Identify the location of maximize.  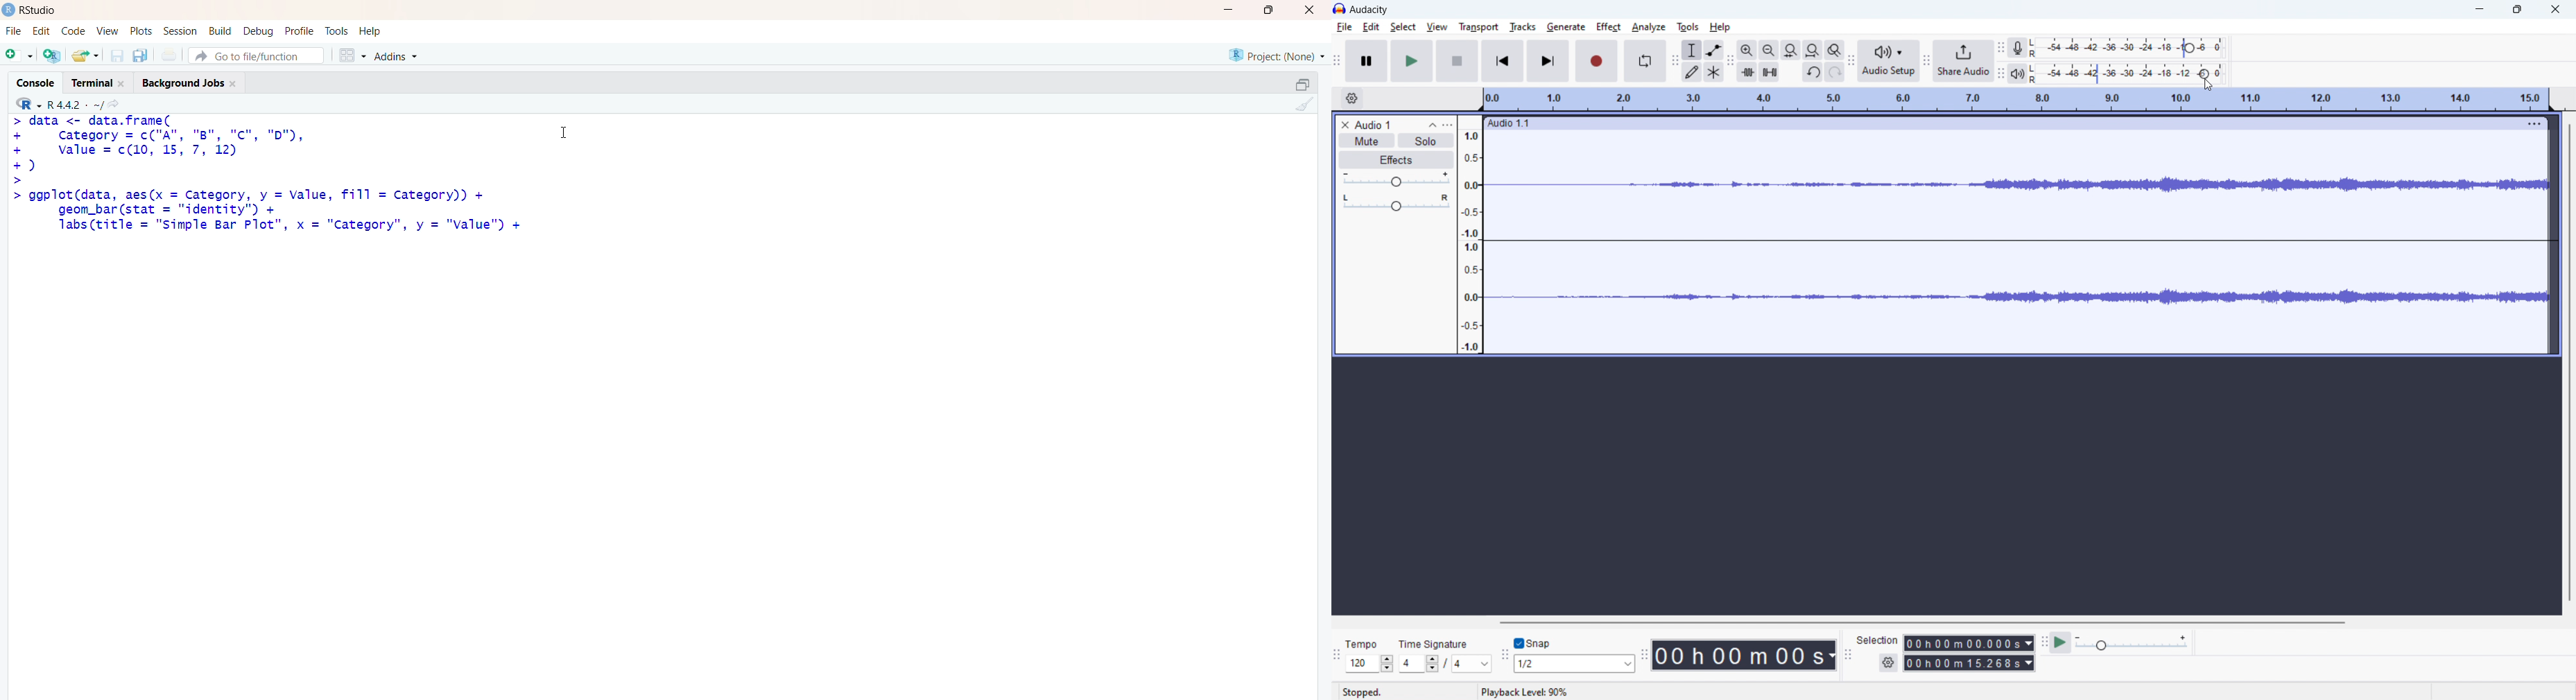
(1302, 85).